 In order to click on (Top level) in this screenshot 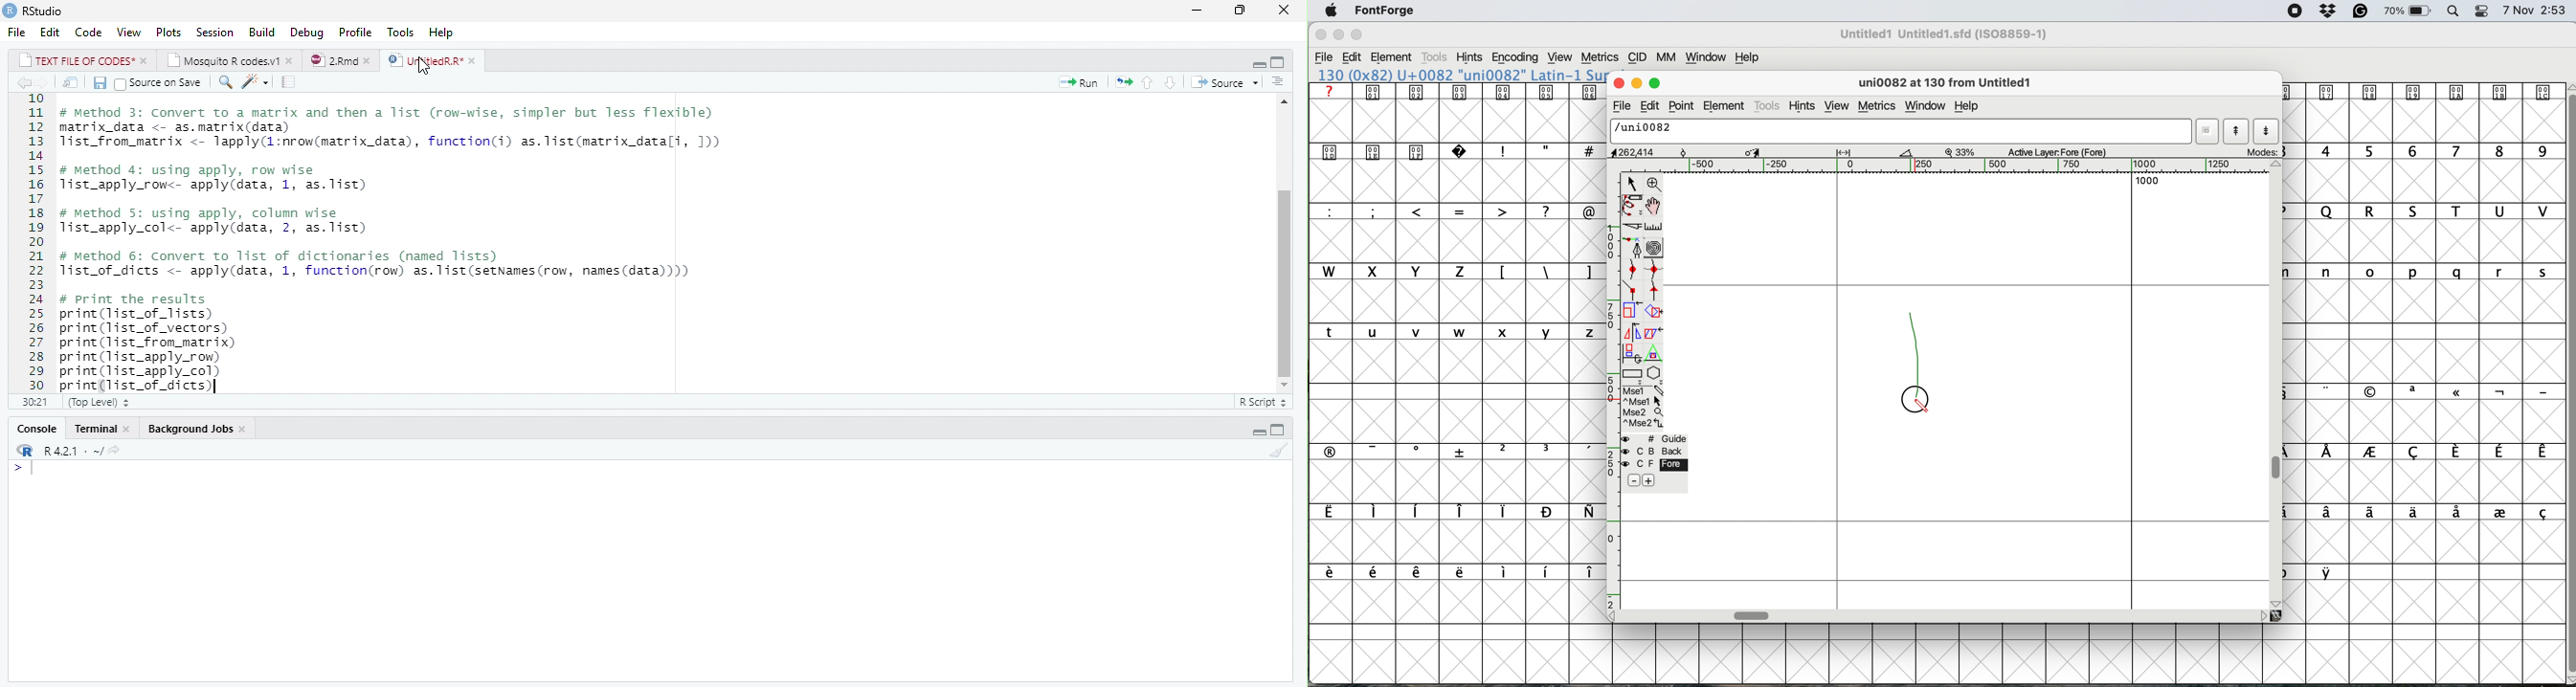, I will do `click(102, 403)`.